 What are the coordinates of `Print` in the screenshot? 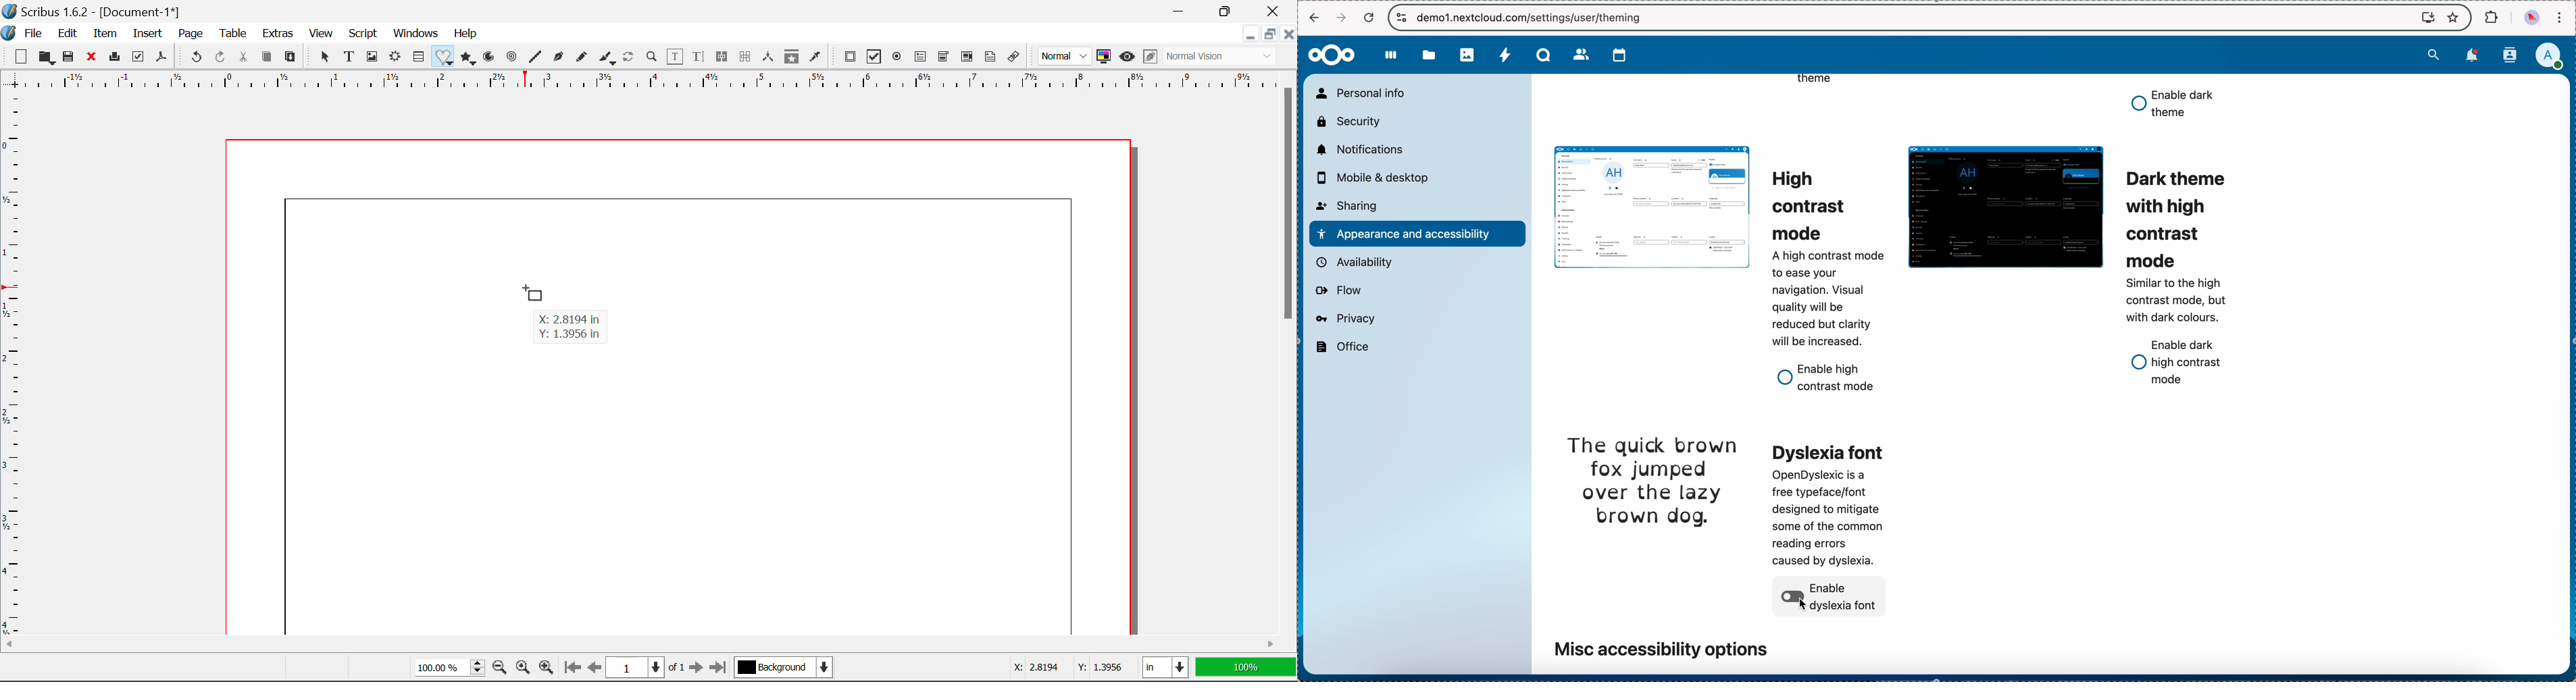 It's located at (117, 57).